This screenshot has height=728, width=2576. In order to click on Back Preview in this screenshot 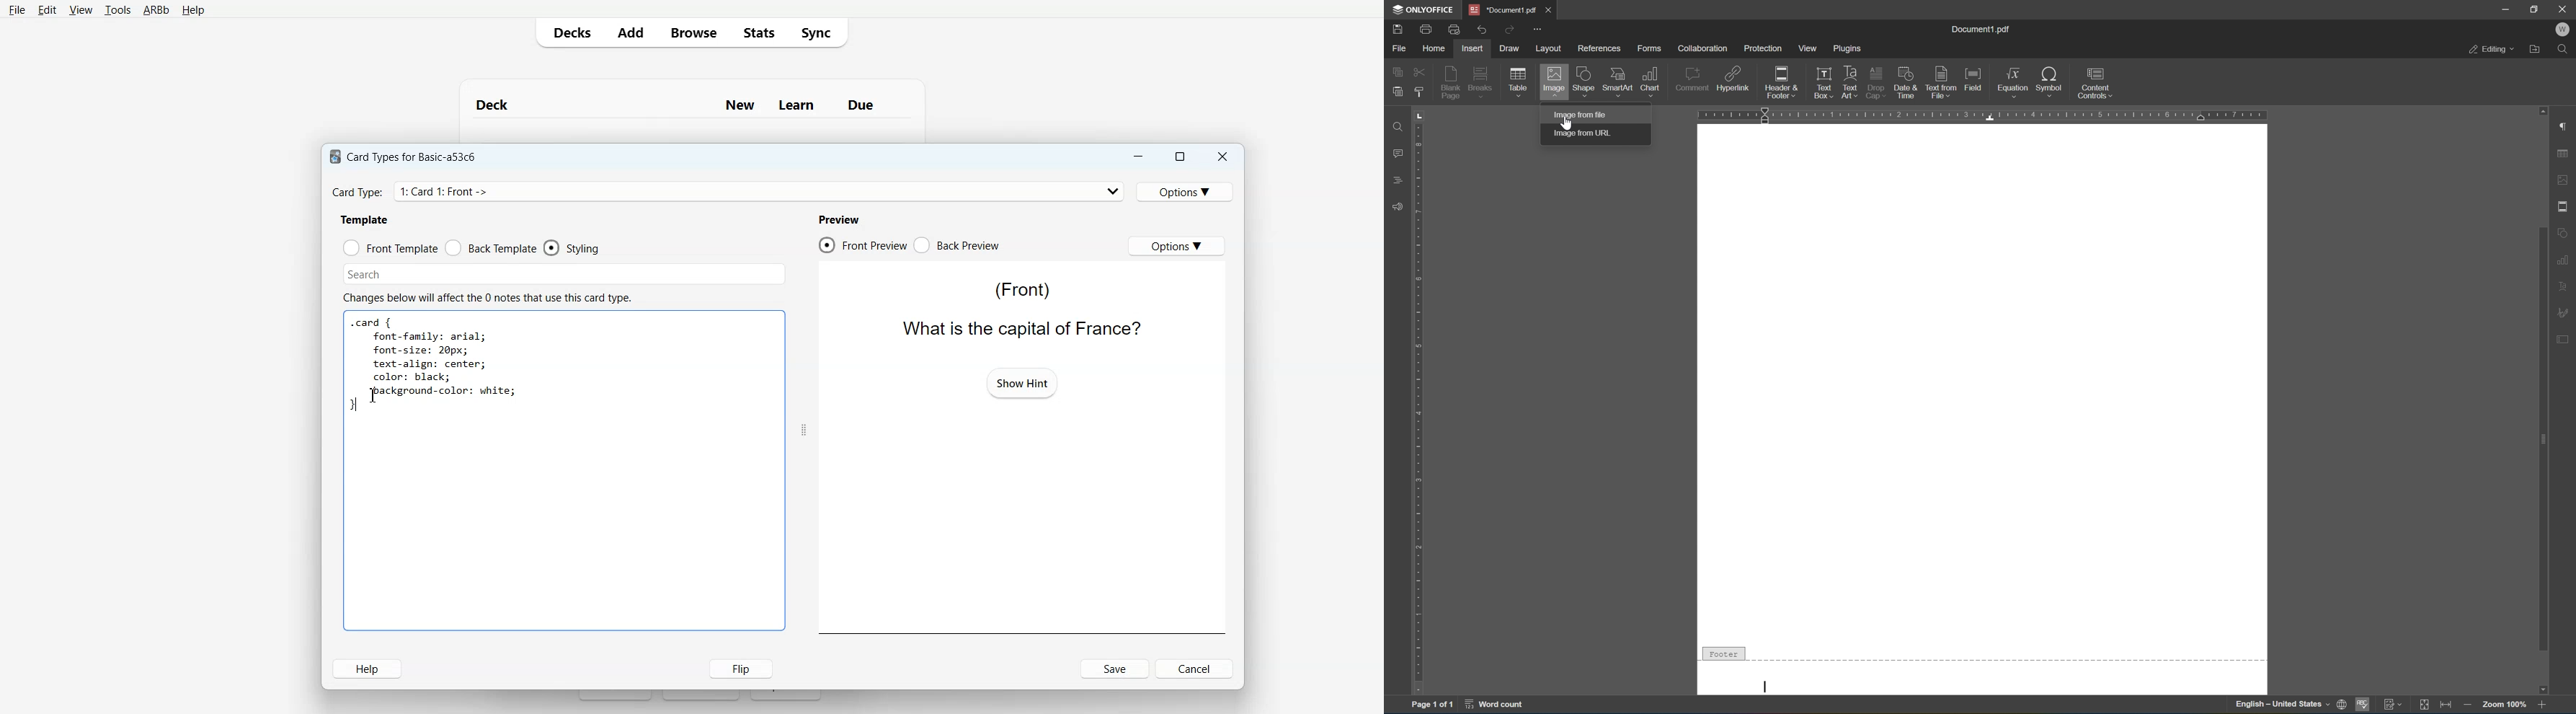, I will do `click(957, 245)`.